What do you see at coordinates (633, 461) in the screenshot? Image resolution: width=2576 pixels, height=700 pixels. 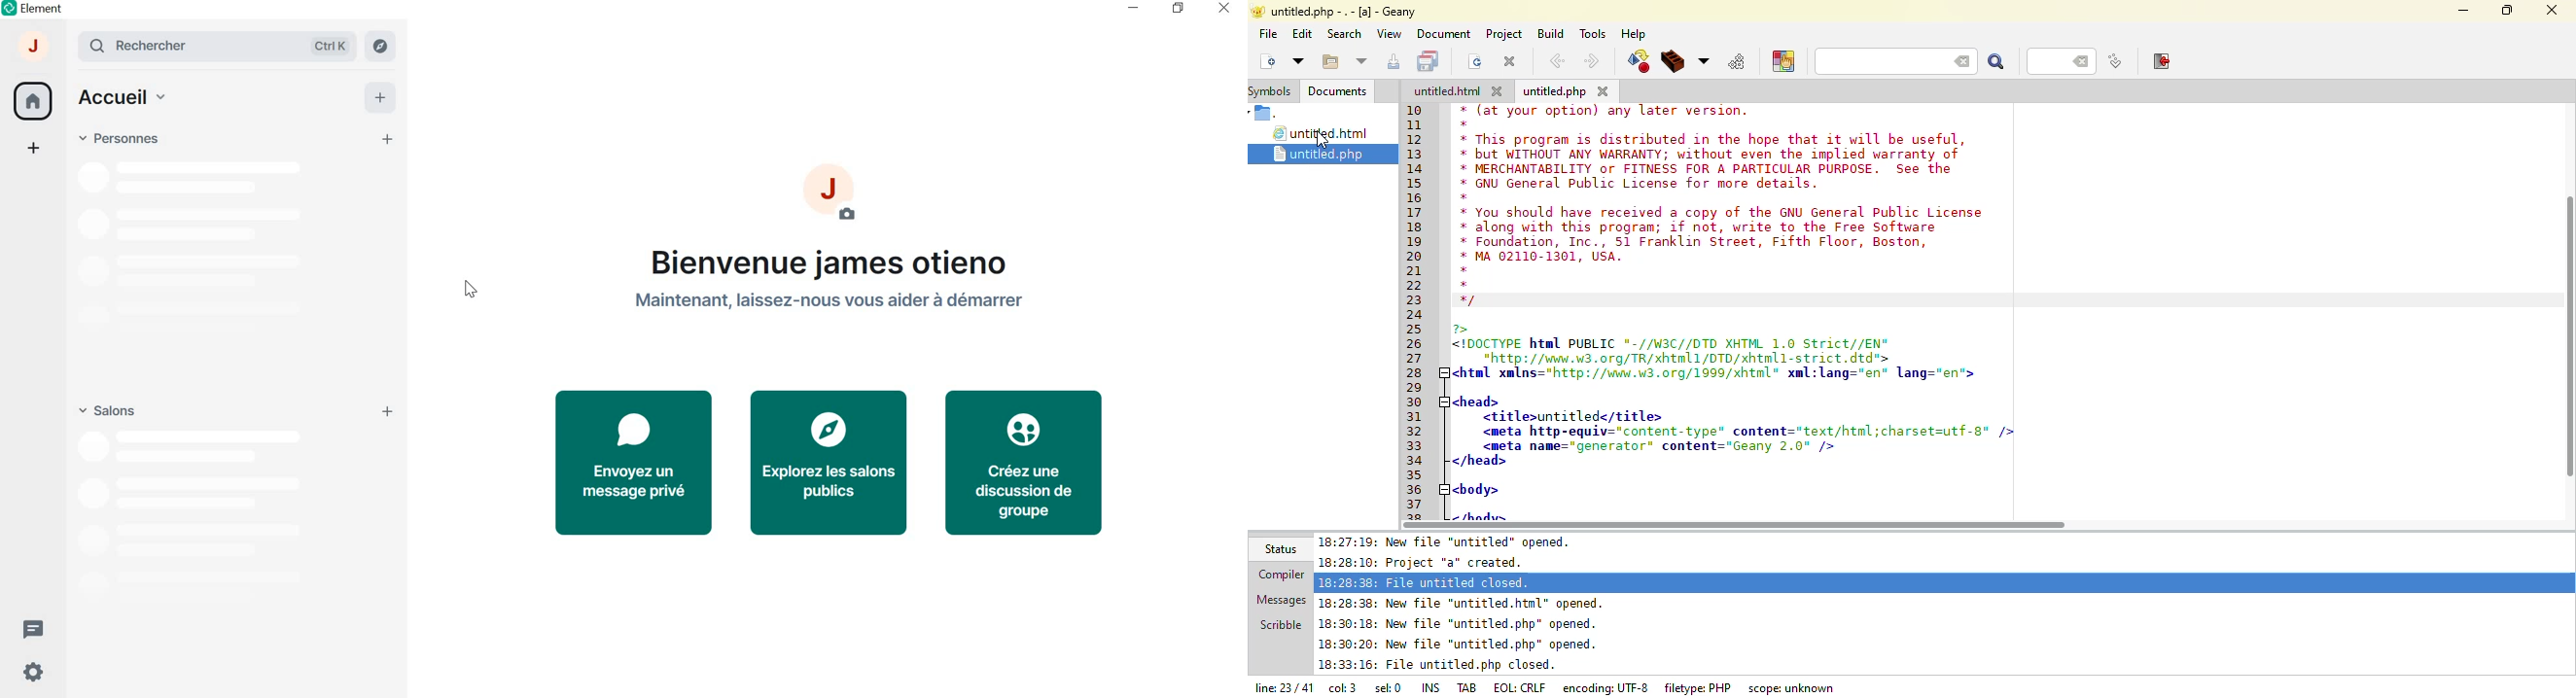 I see `Envoyex un message prive` at bounding box center [633, 461].